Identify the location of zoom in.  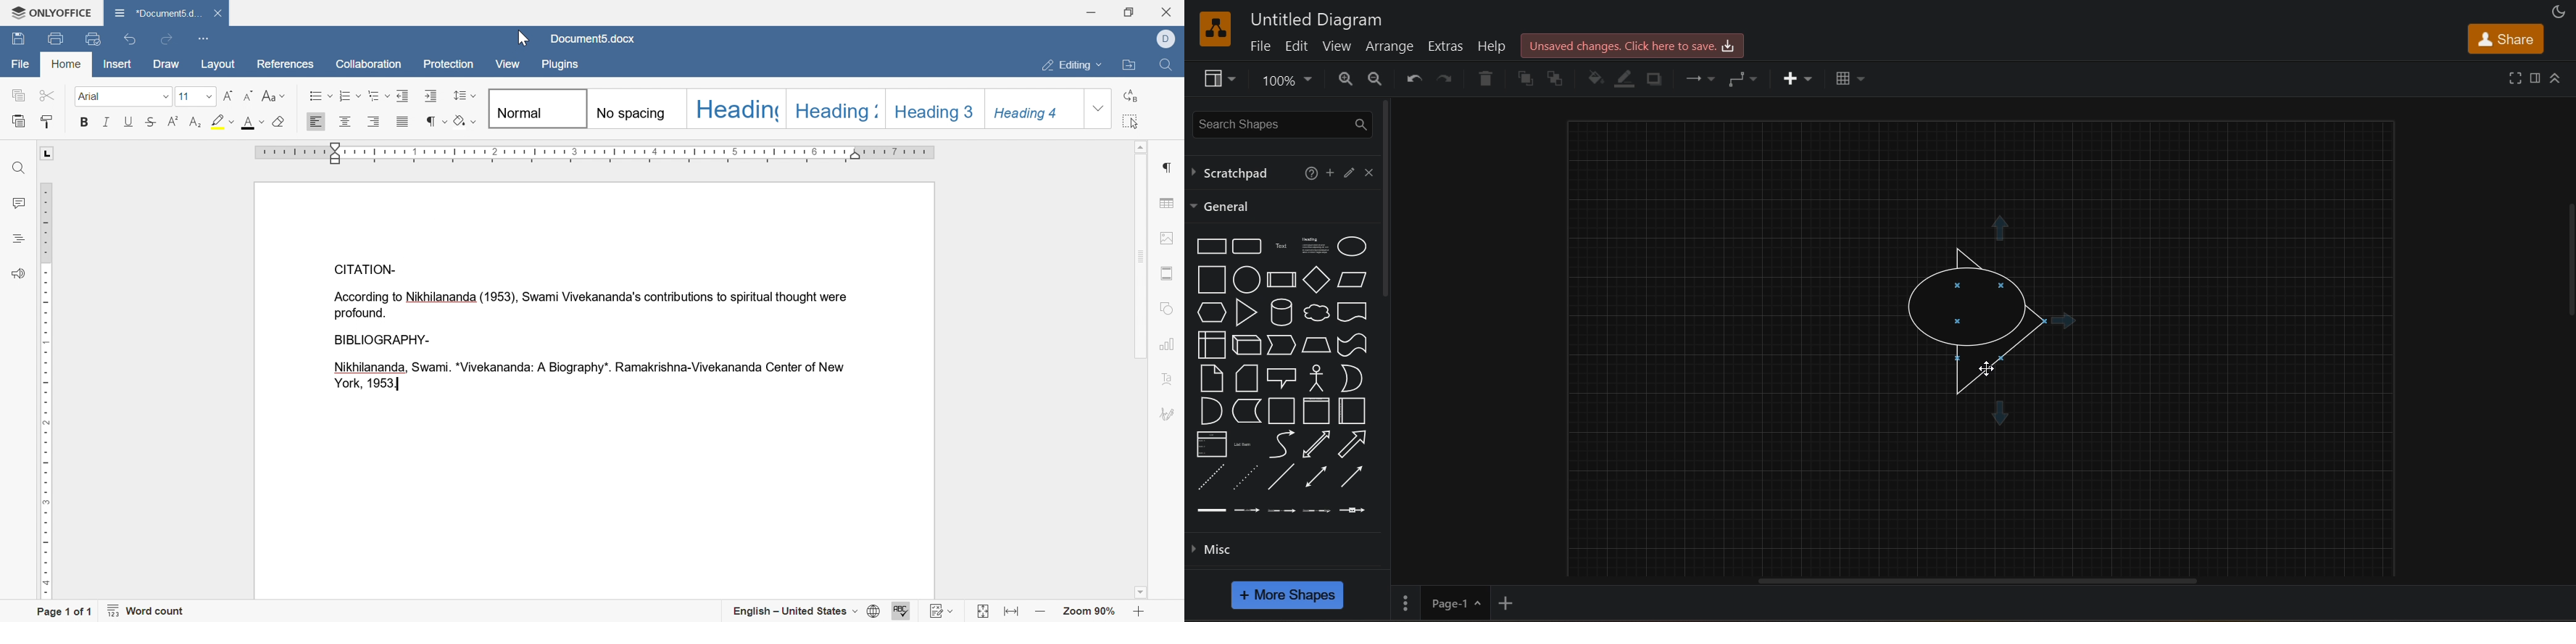
(1141, 612).